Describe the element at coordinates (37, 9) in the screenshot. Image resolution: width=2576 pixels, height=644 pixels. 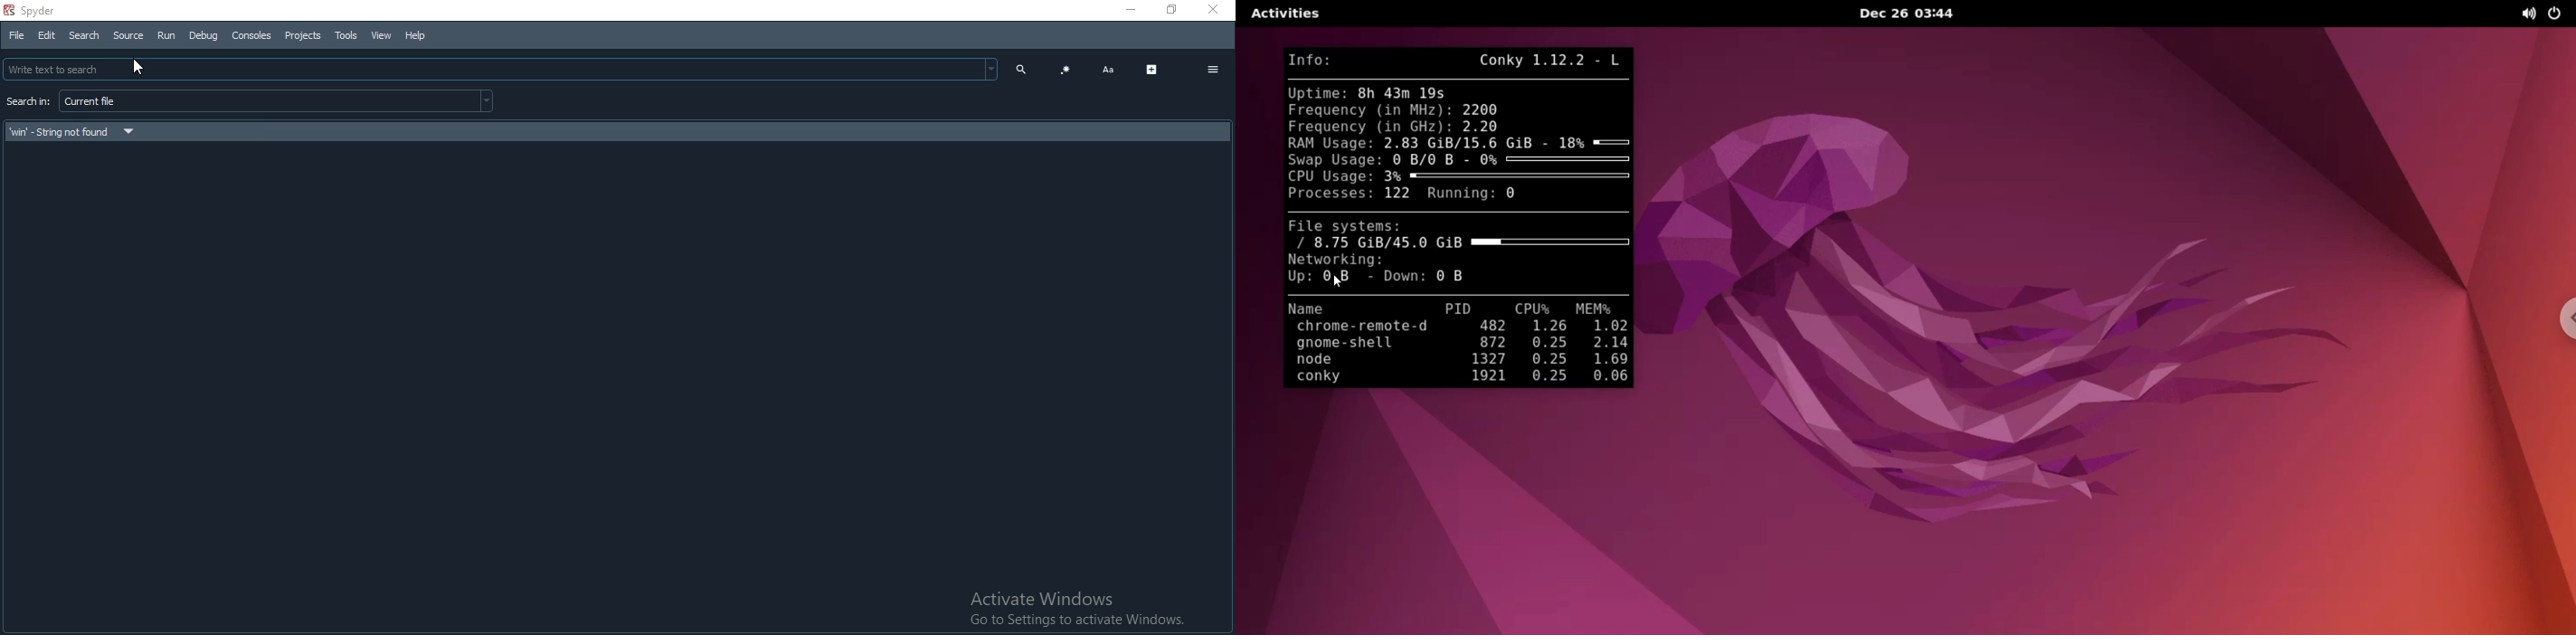
I see `spyder` at that location.